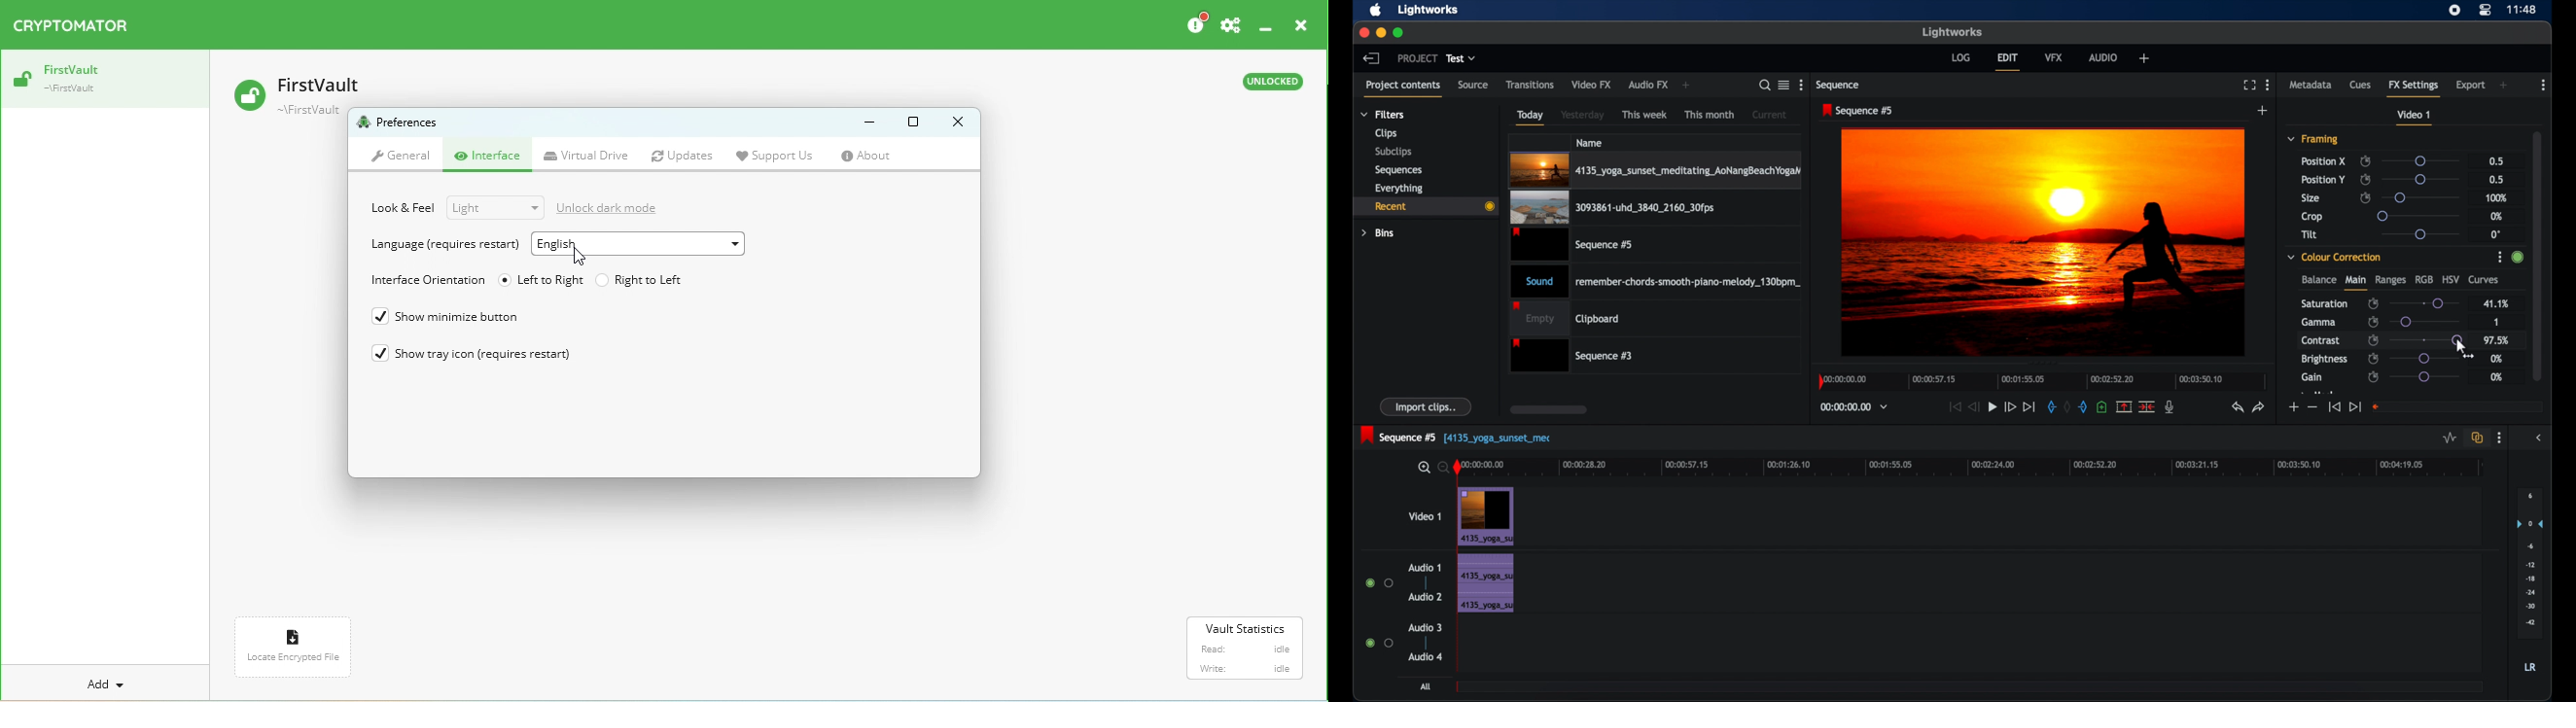  I want to click on lightworks, so click(1952, 32).